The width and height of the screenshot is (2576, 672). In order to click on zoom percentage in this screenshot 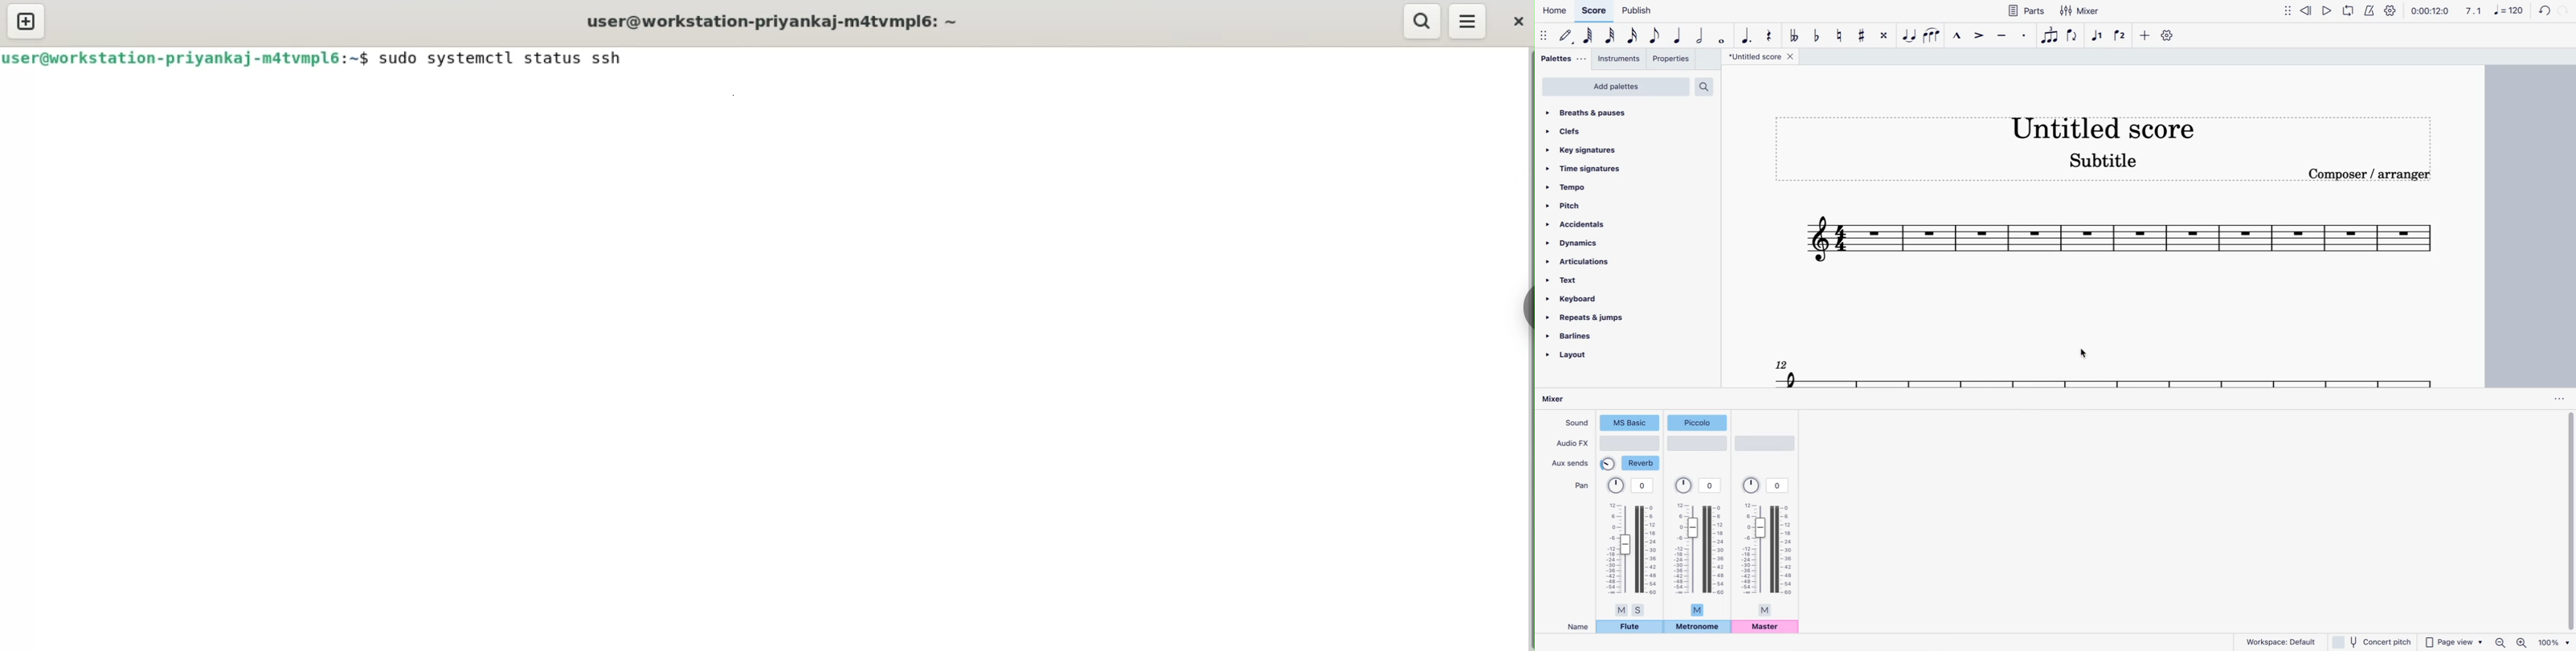, I will do `click(2554, 642)`.